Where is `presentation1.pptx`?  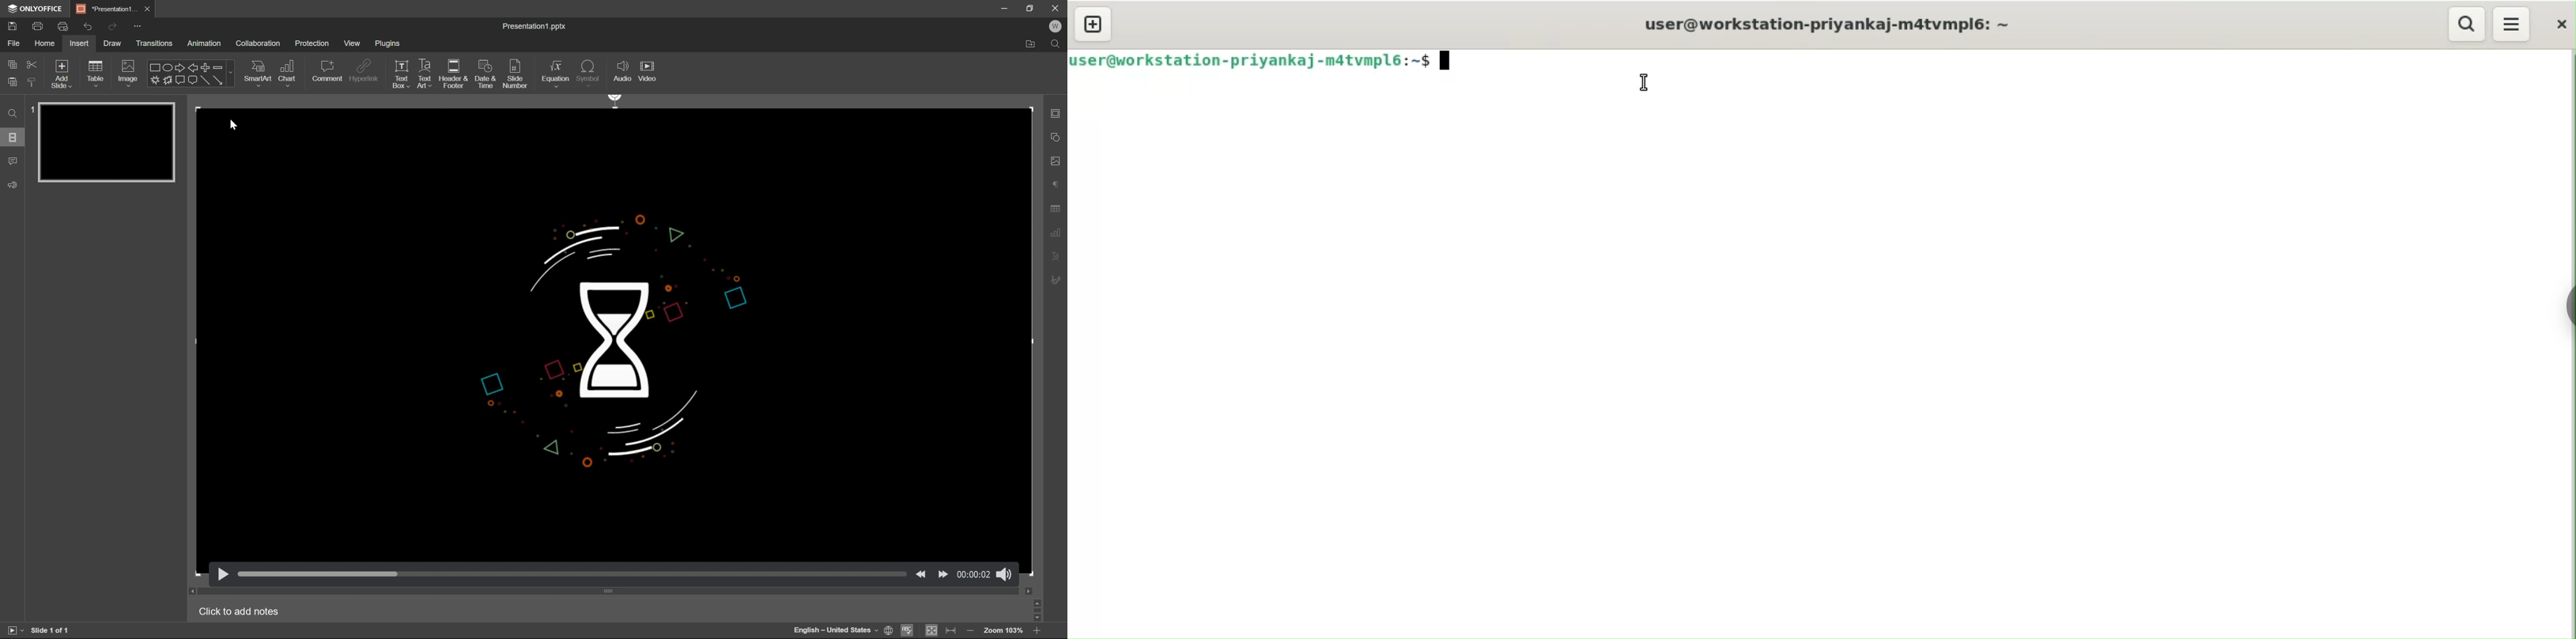
presentation1.pptx is located at coordinates (533, 26).